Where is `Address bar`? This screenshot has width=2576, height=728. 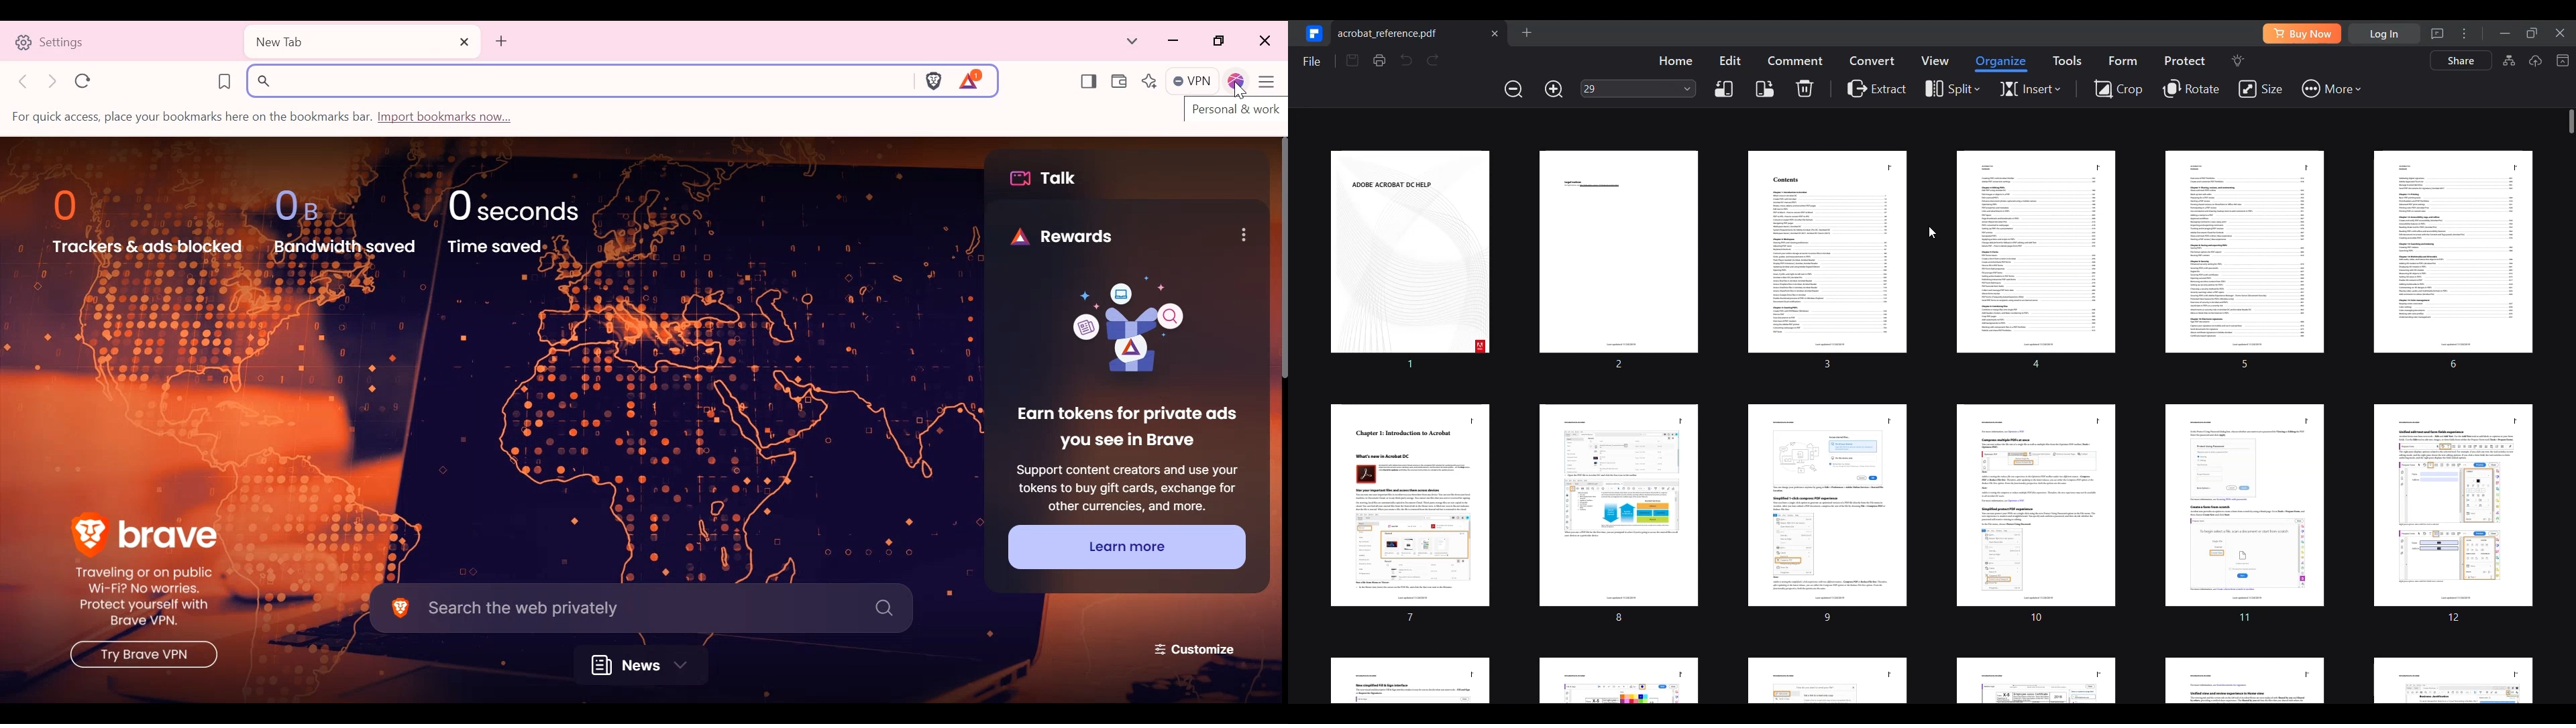
Address bar is located at coordinates (578, 80).